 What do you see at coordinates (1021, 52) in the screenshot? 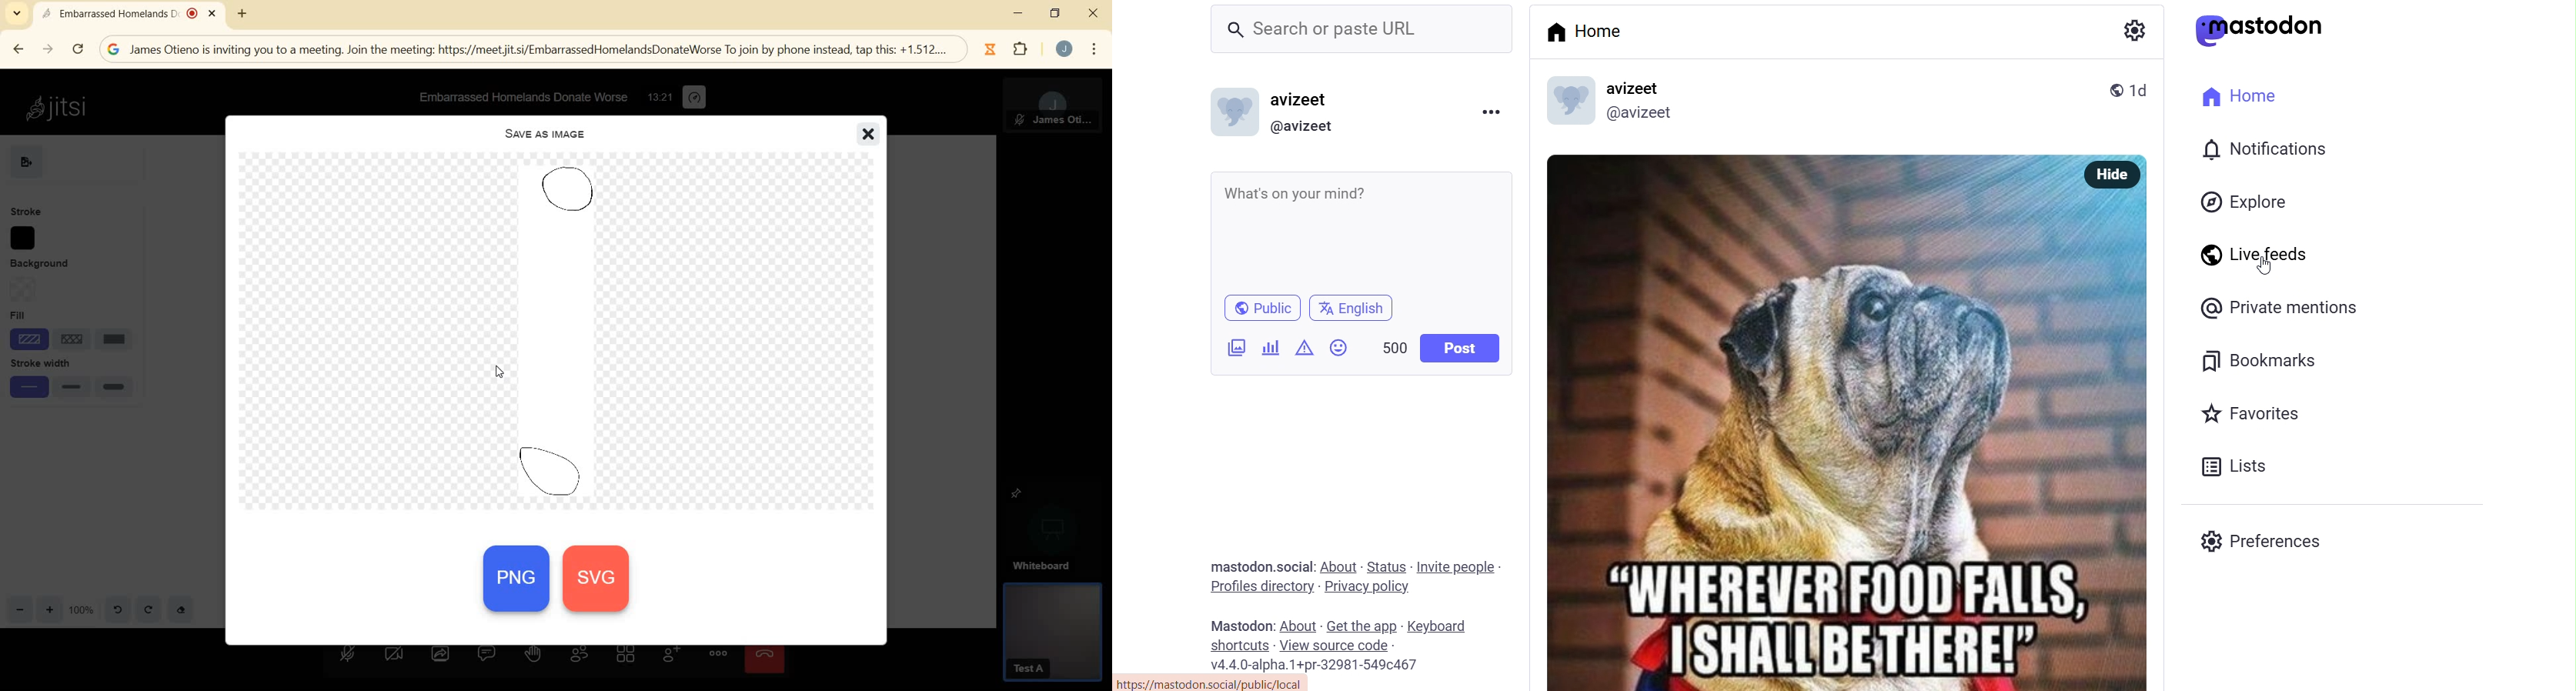
I see `extensions` at bounding box center [1021, 52].